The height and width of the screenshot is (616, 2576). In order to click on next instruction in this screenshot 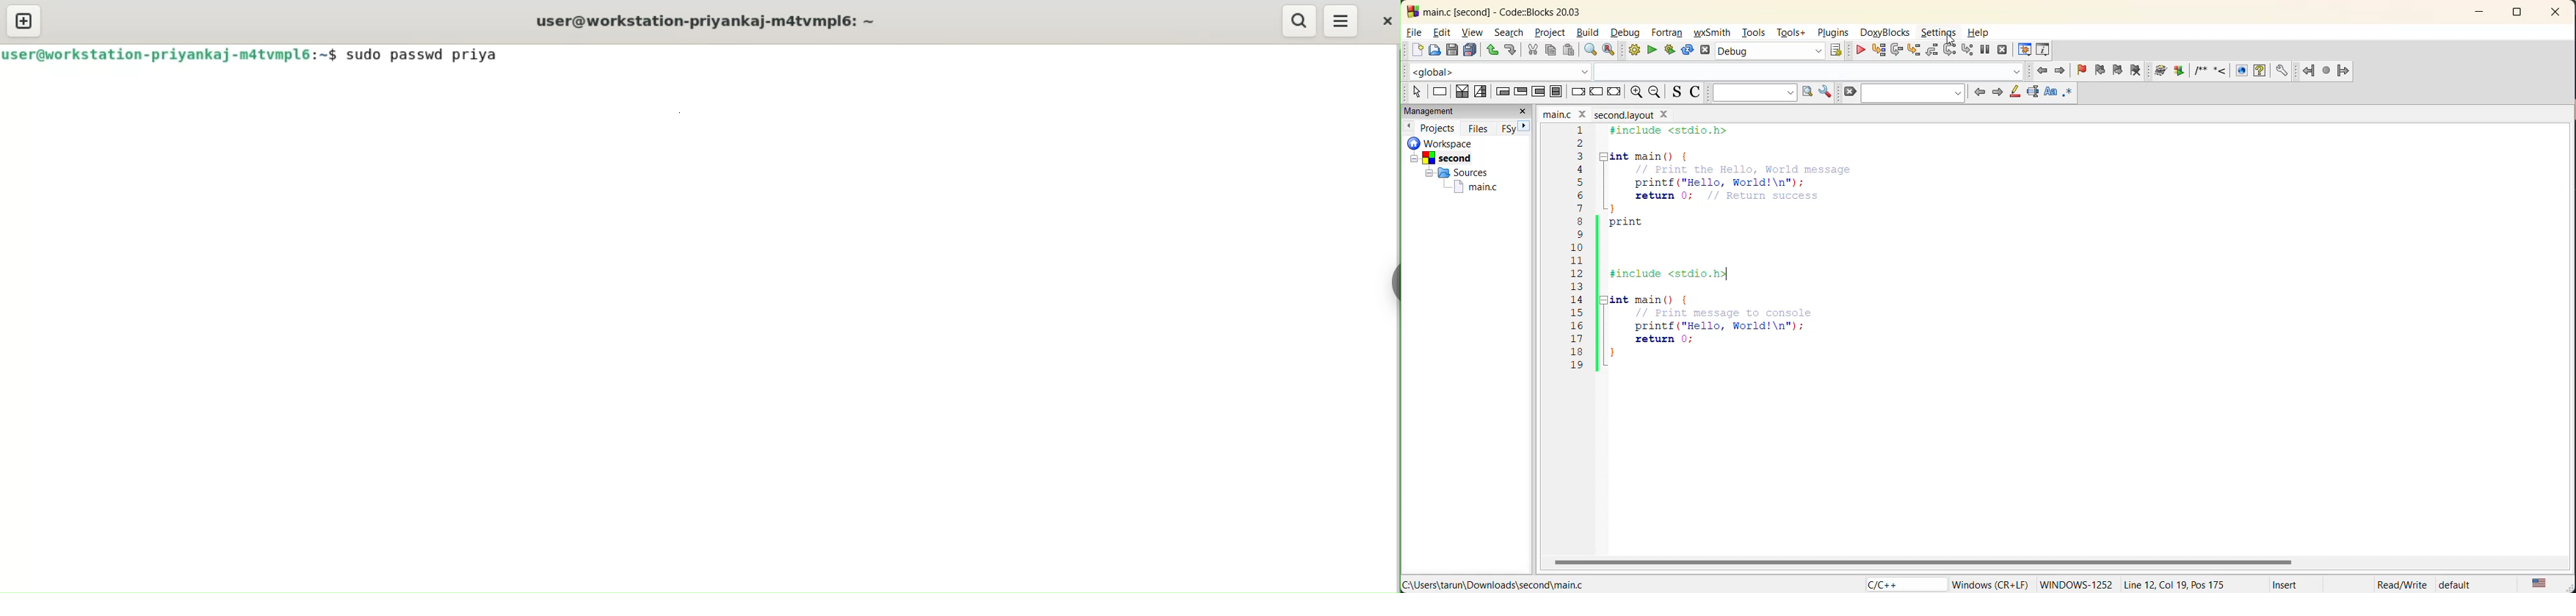, I will do `click(1951, 48)`.